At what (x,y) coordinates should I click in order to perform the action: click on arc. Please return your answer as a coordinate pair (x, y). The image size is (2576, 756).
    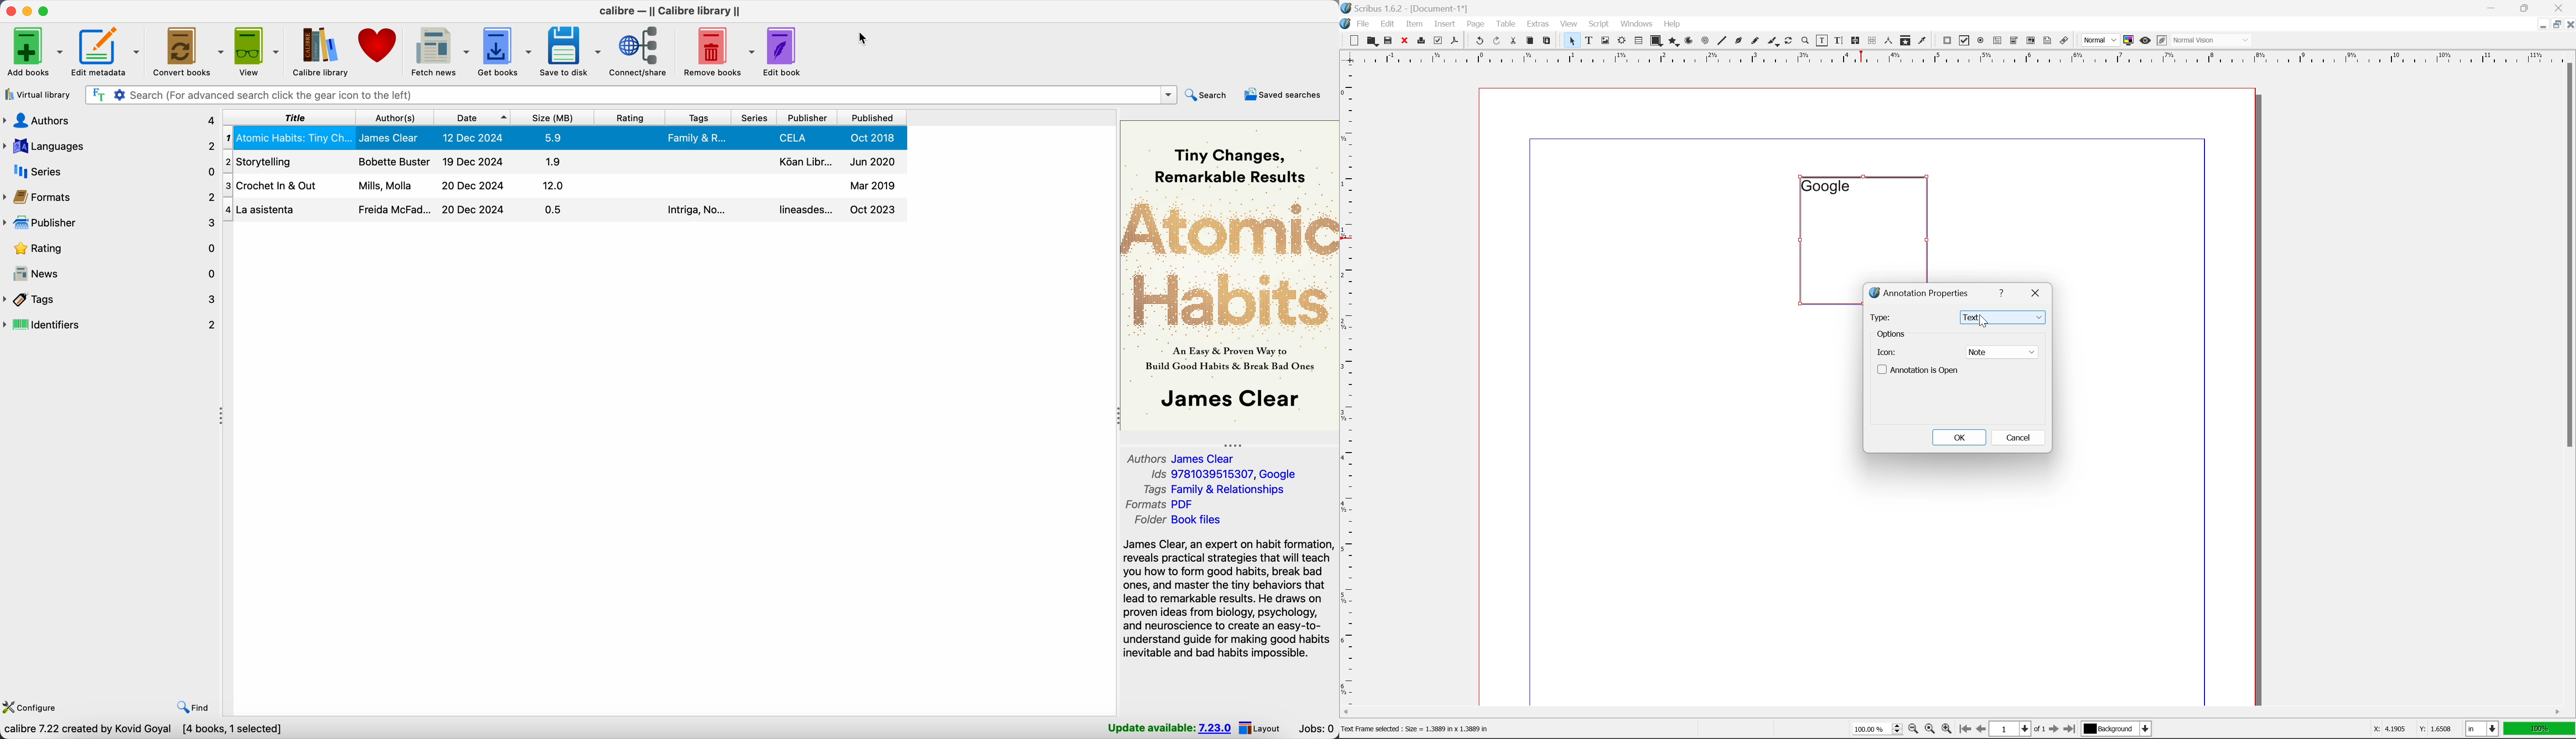
    Looking at the image, I should click on (1690, 41).